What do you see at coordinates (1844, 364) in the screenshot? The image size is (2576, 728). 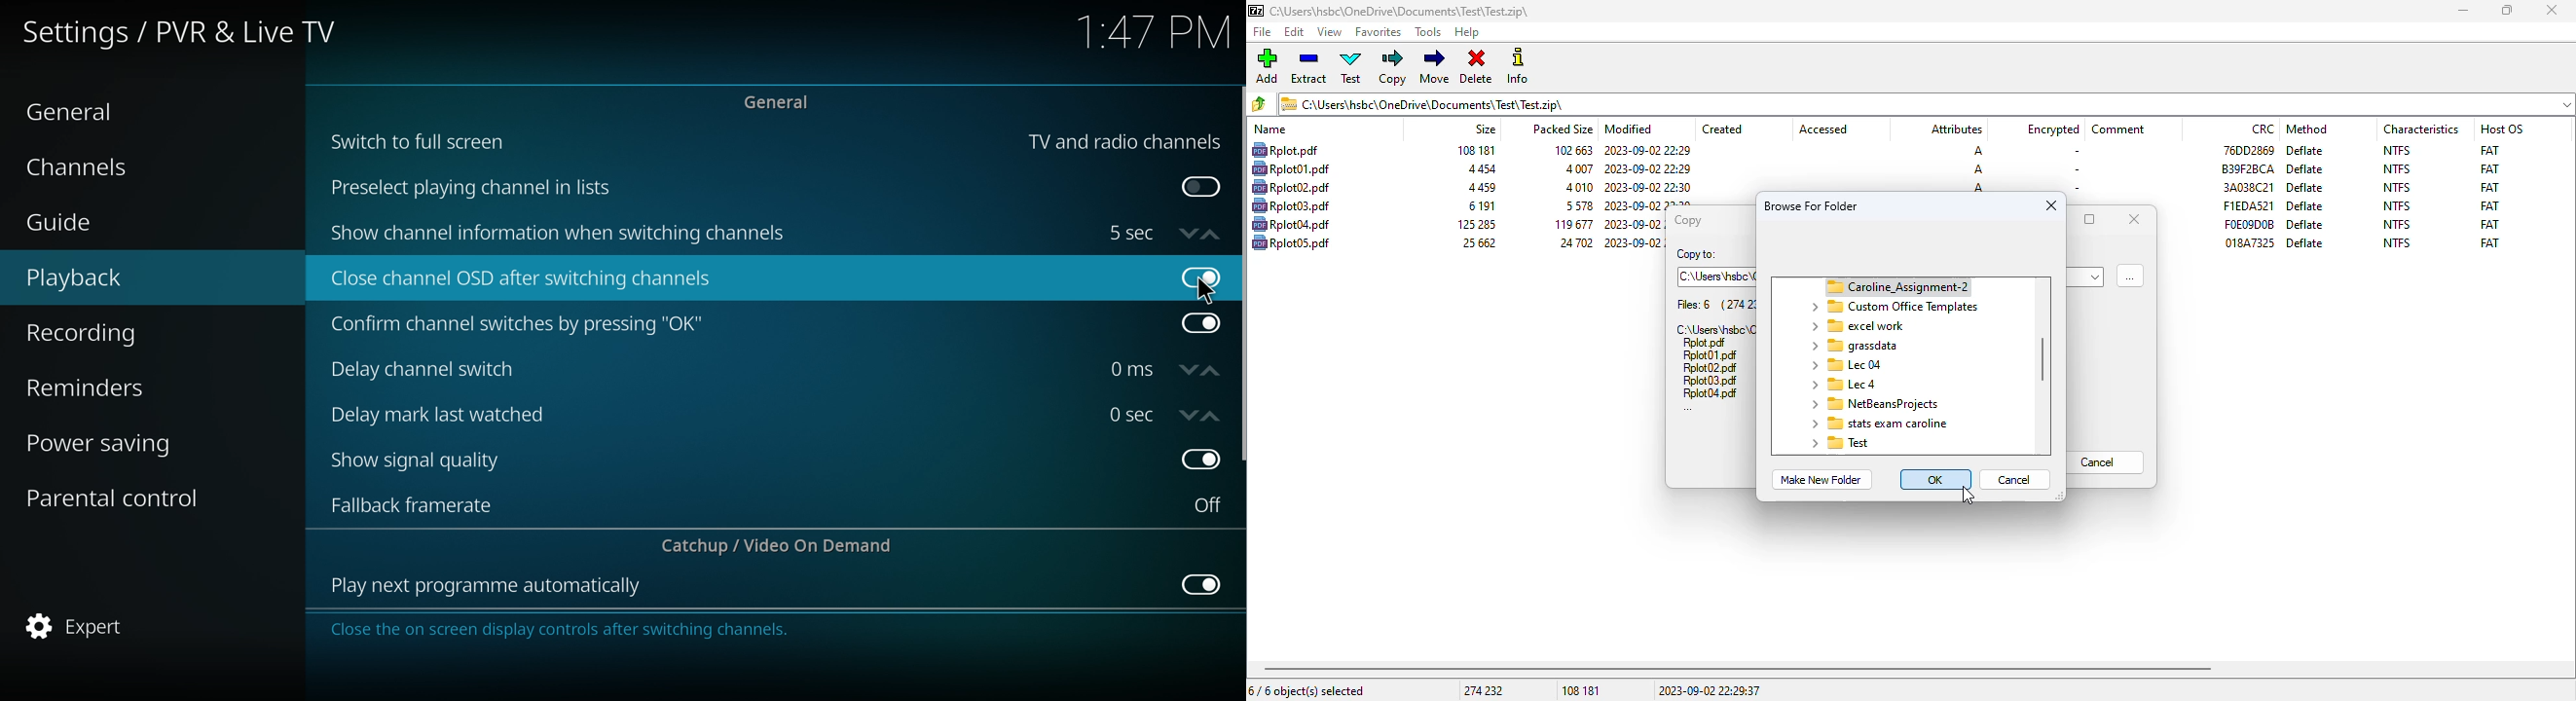 I see `folder name` at bounding box center [1844, 364].